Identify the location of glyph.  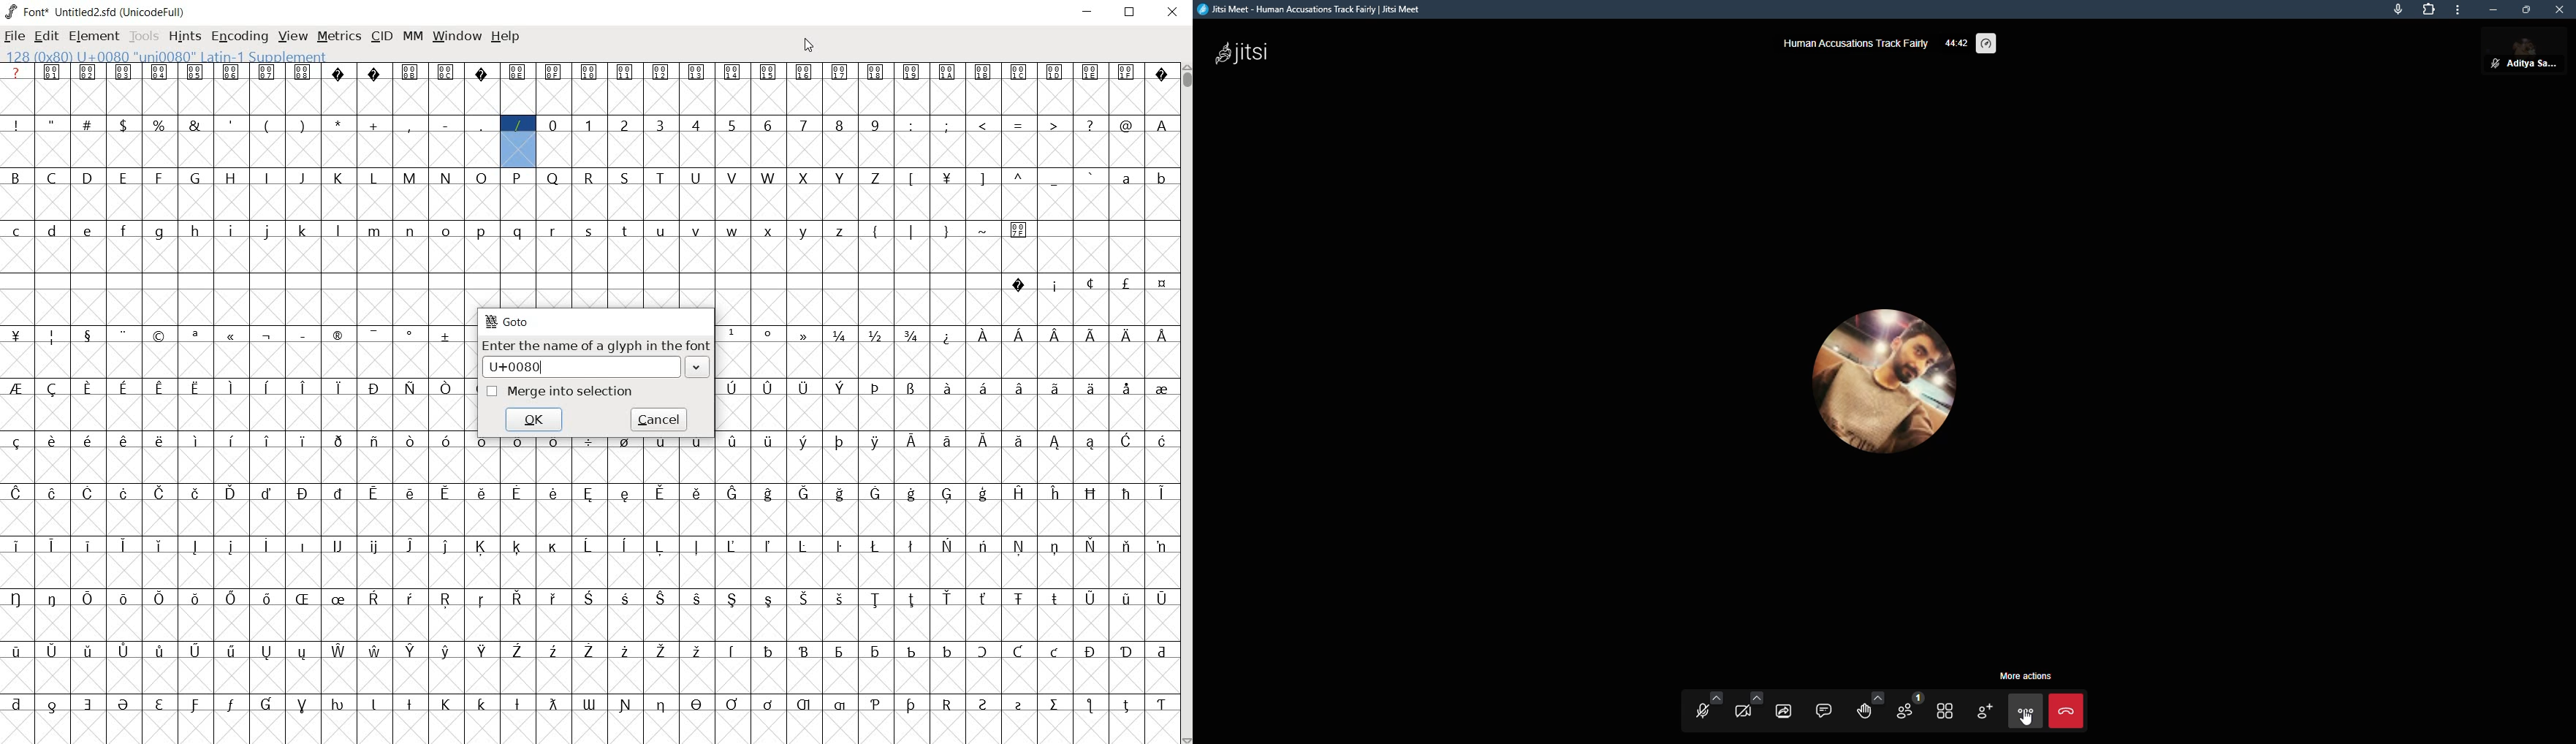
(52, 72).